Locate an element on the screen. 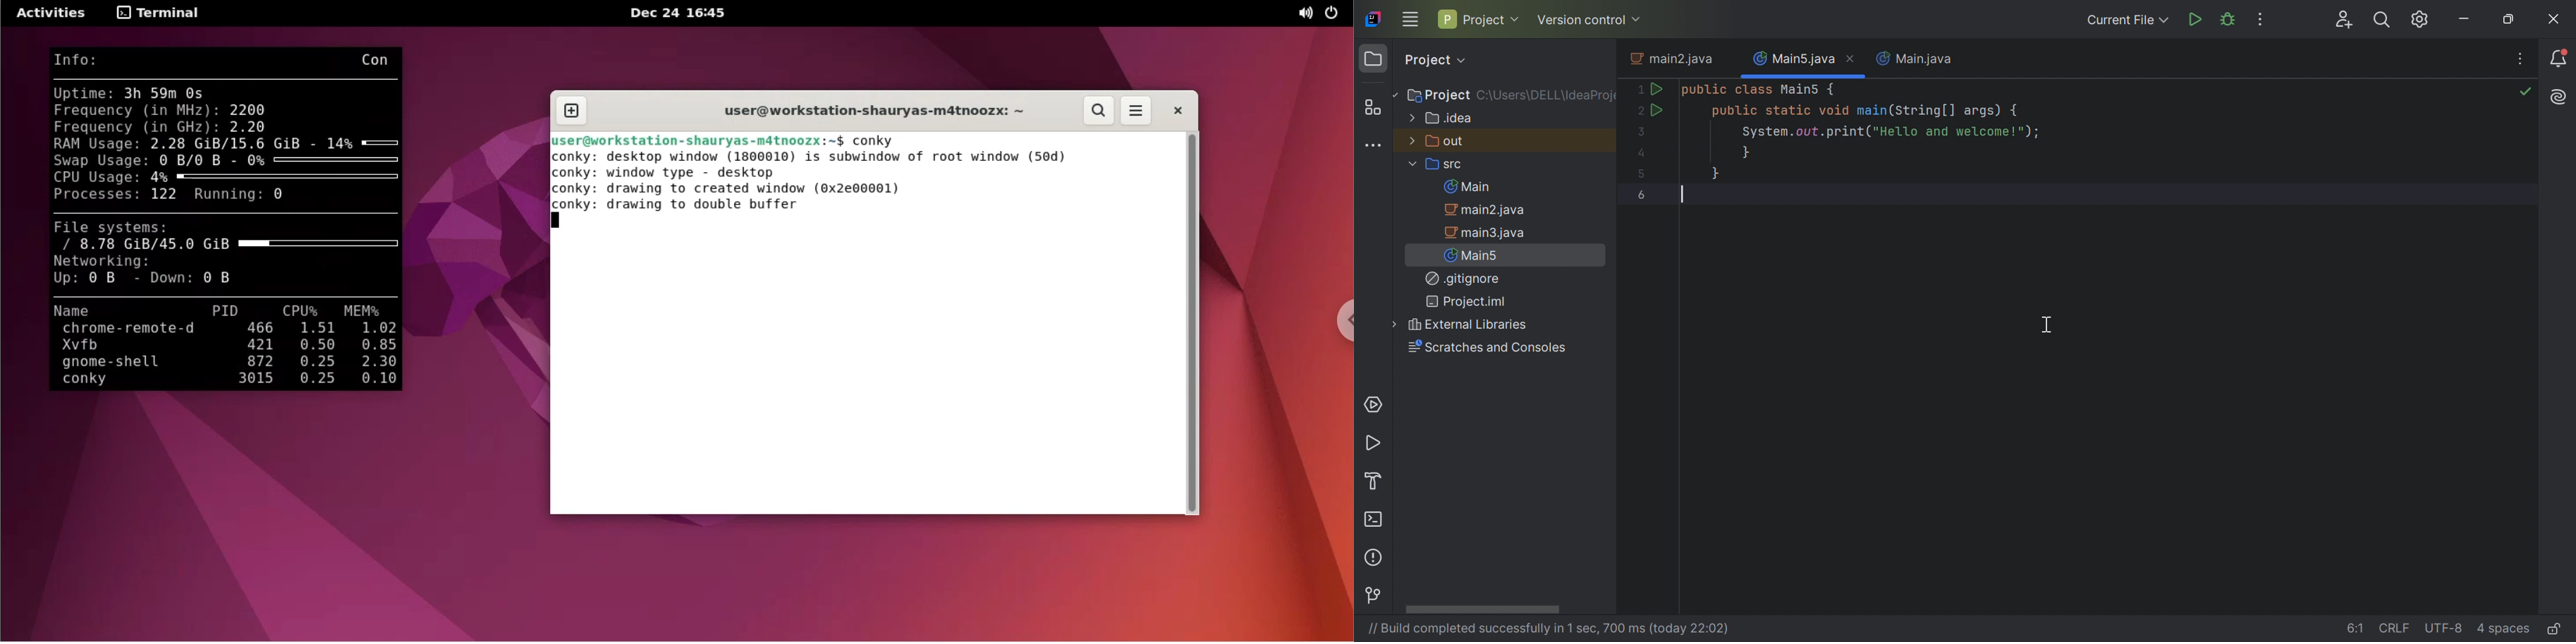 Image resolution: width=2576 pixels, height=644 pixels. More tool windows is located at coordinates (1372, 145).